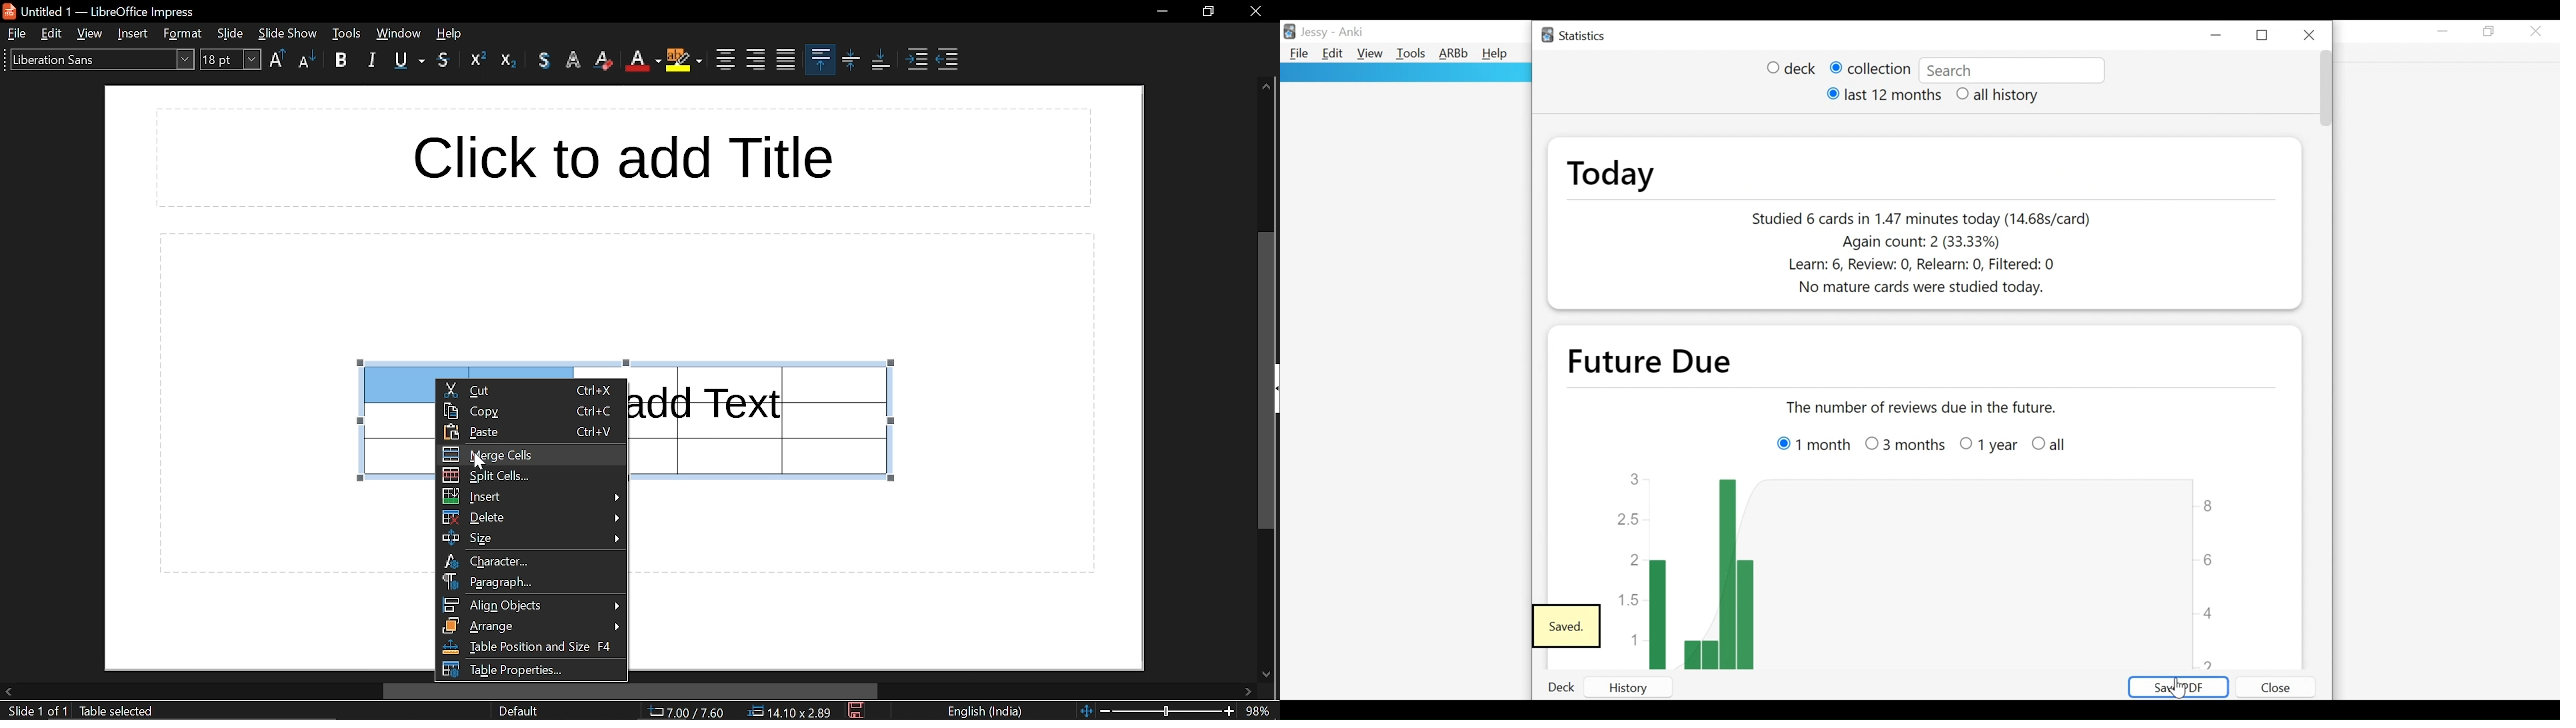 Image resolution: width=2576 pixels, height=728 pixels. I want to click on Help, so click(1497, 54).